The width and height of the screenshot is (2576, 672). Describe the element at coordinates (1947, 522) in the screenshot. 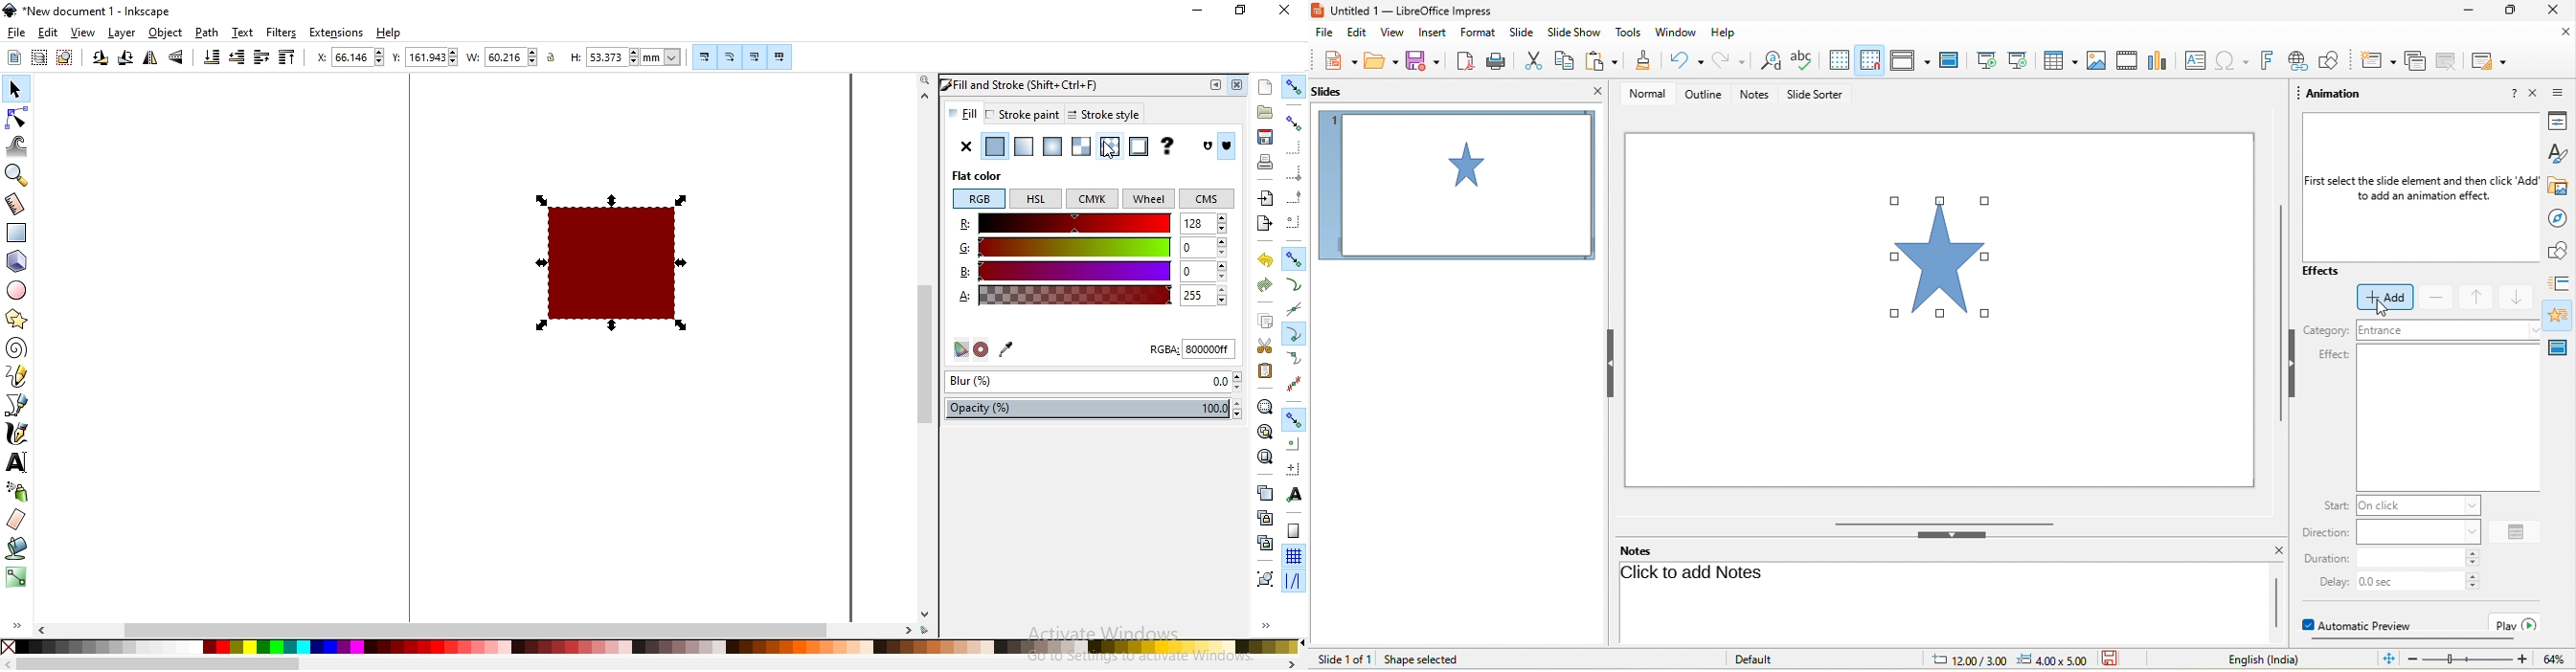

I see `horizontal scrollbar` at that location.